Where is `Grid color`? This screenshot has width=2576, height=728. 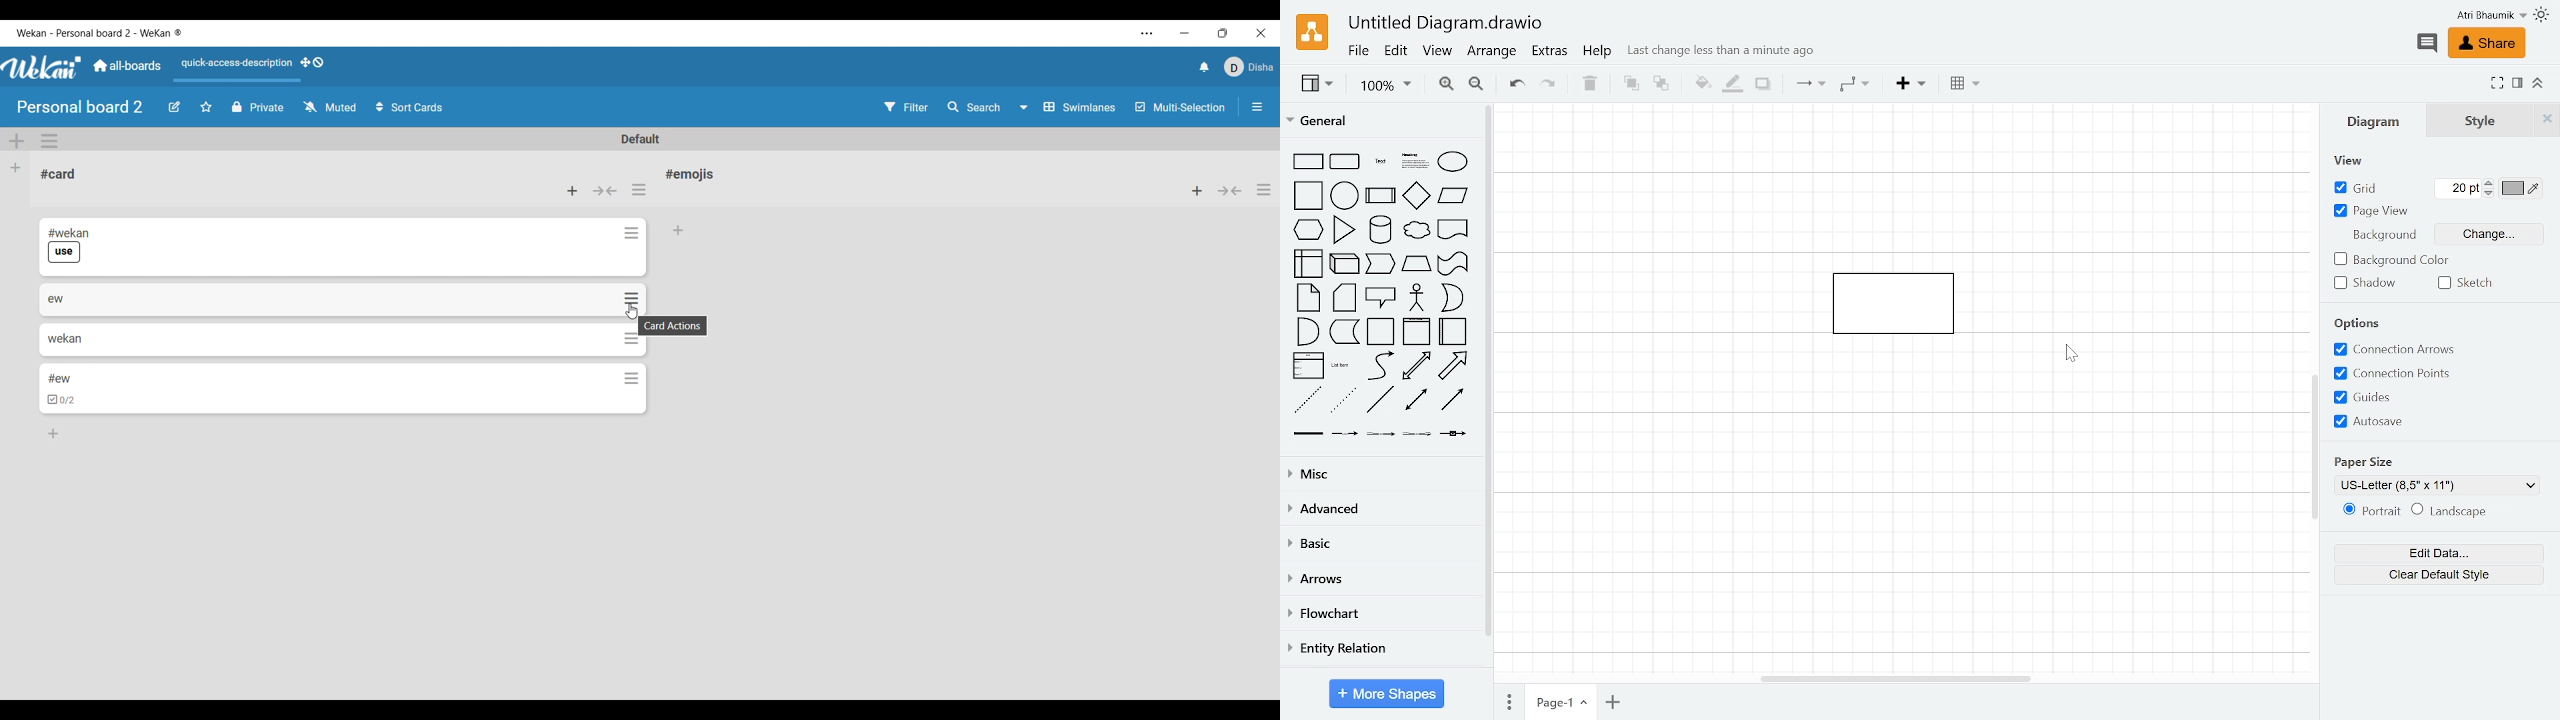
Grid color is located at coordinates (2520, 188).